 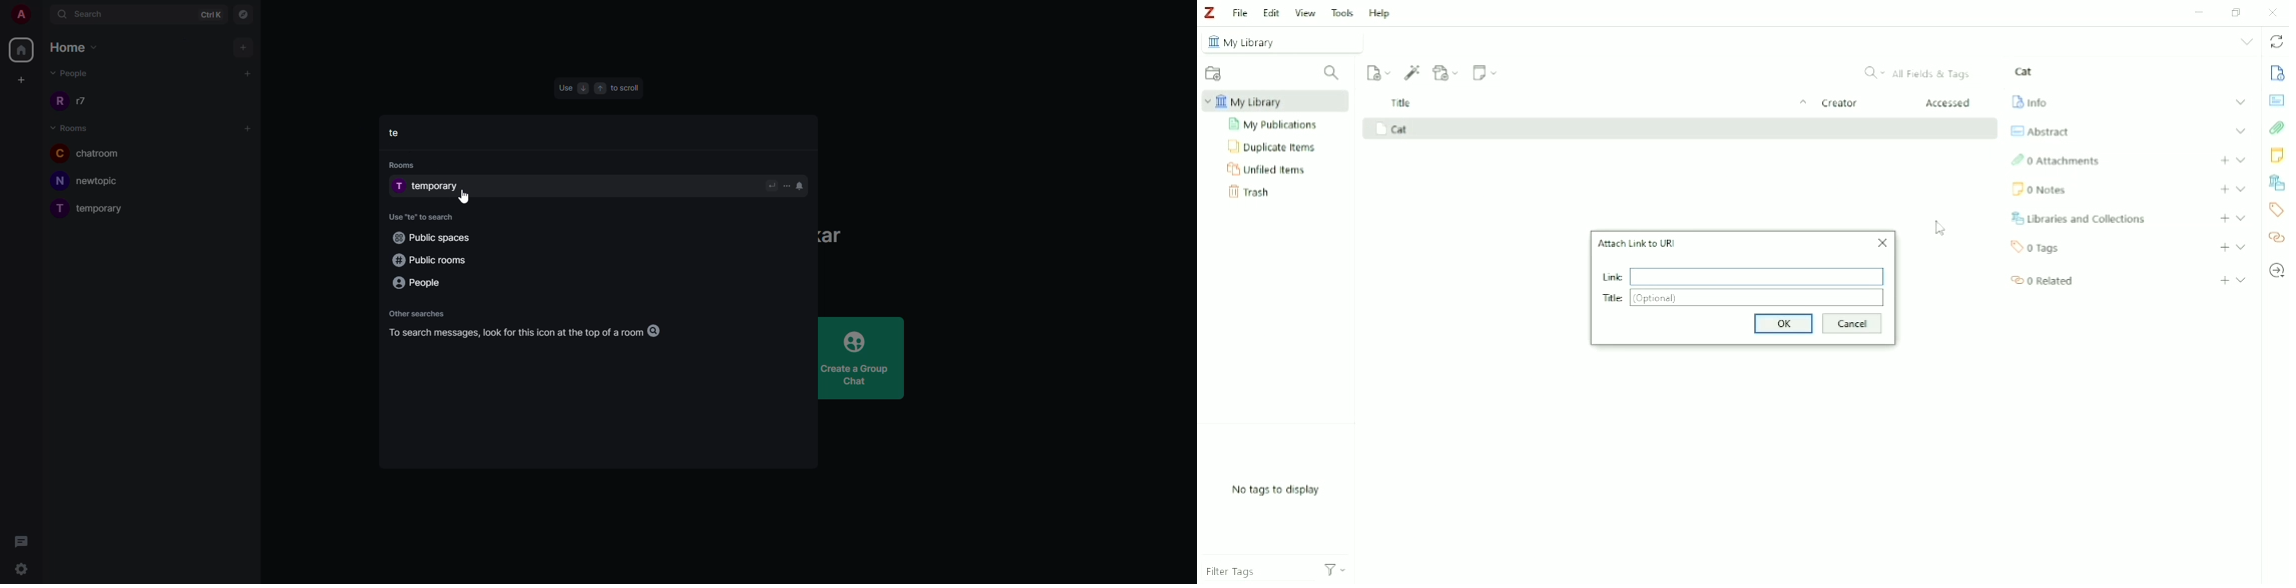 I want to click on People, so click(x=419, y=284).